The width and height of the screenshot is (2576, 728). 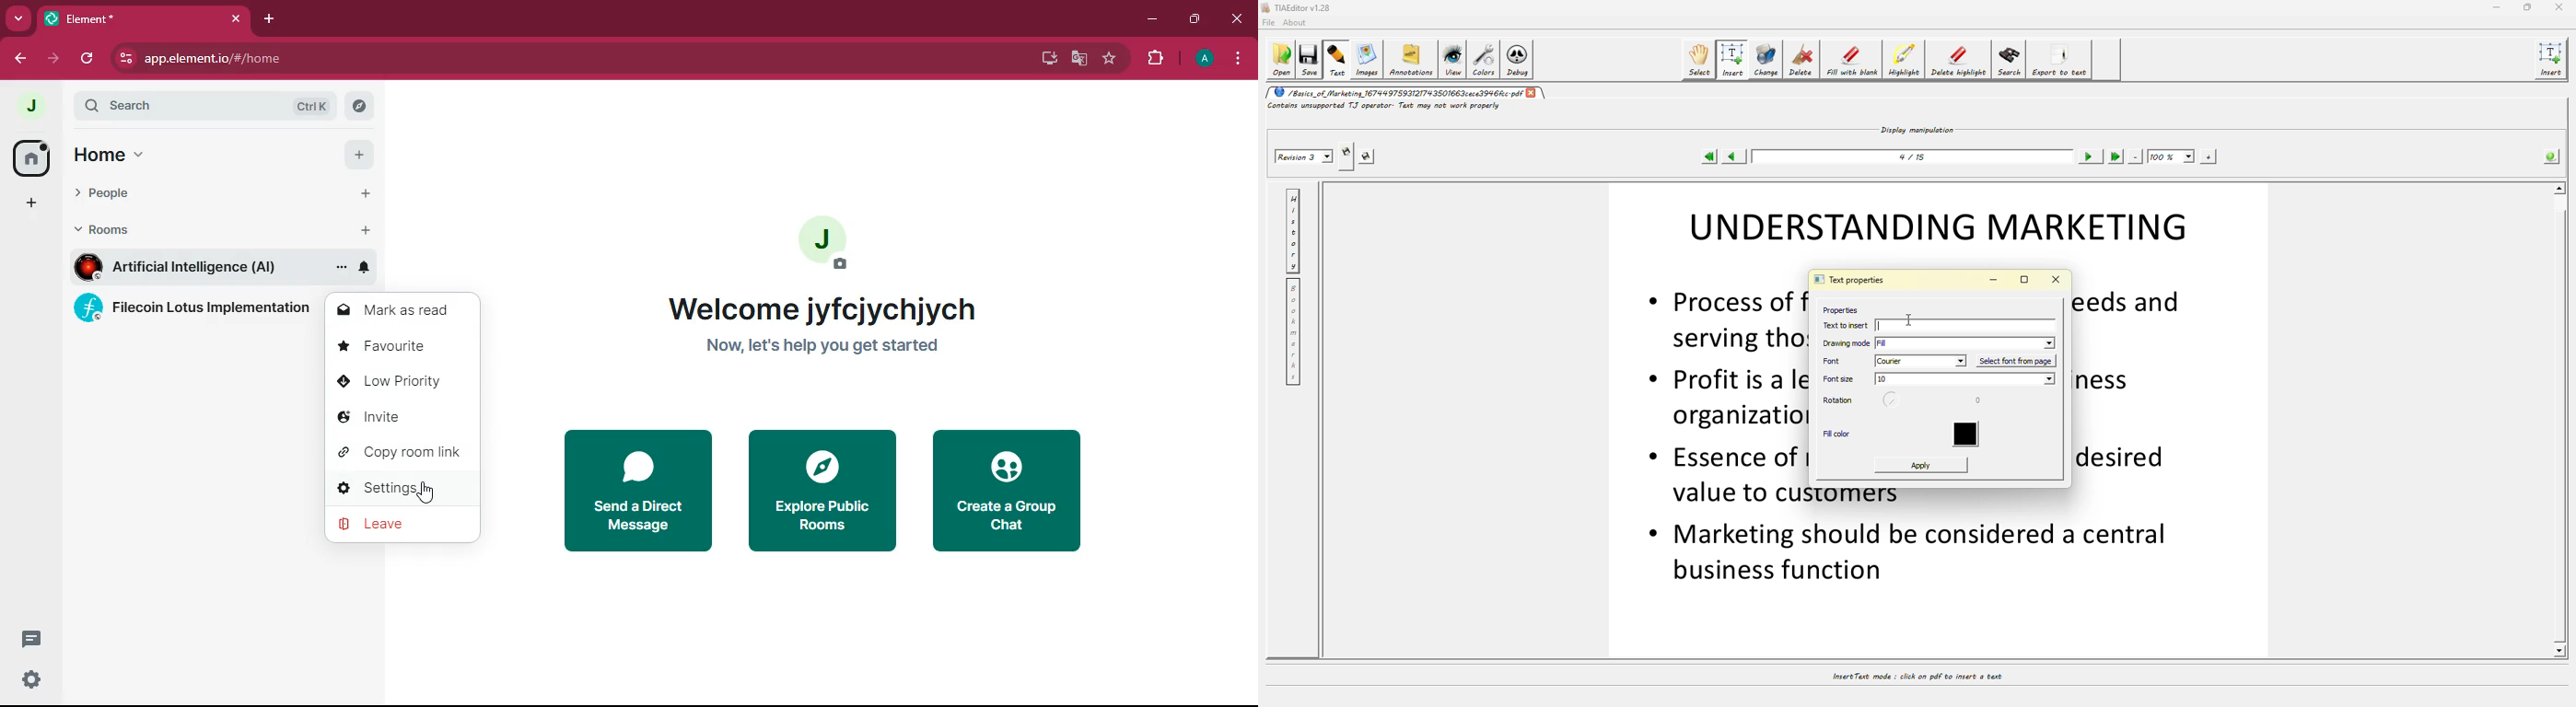 What do you see at coordinates (32, 639) in the screenshot?
I see `message` at bounding box center [32, 639].